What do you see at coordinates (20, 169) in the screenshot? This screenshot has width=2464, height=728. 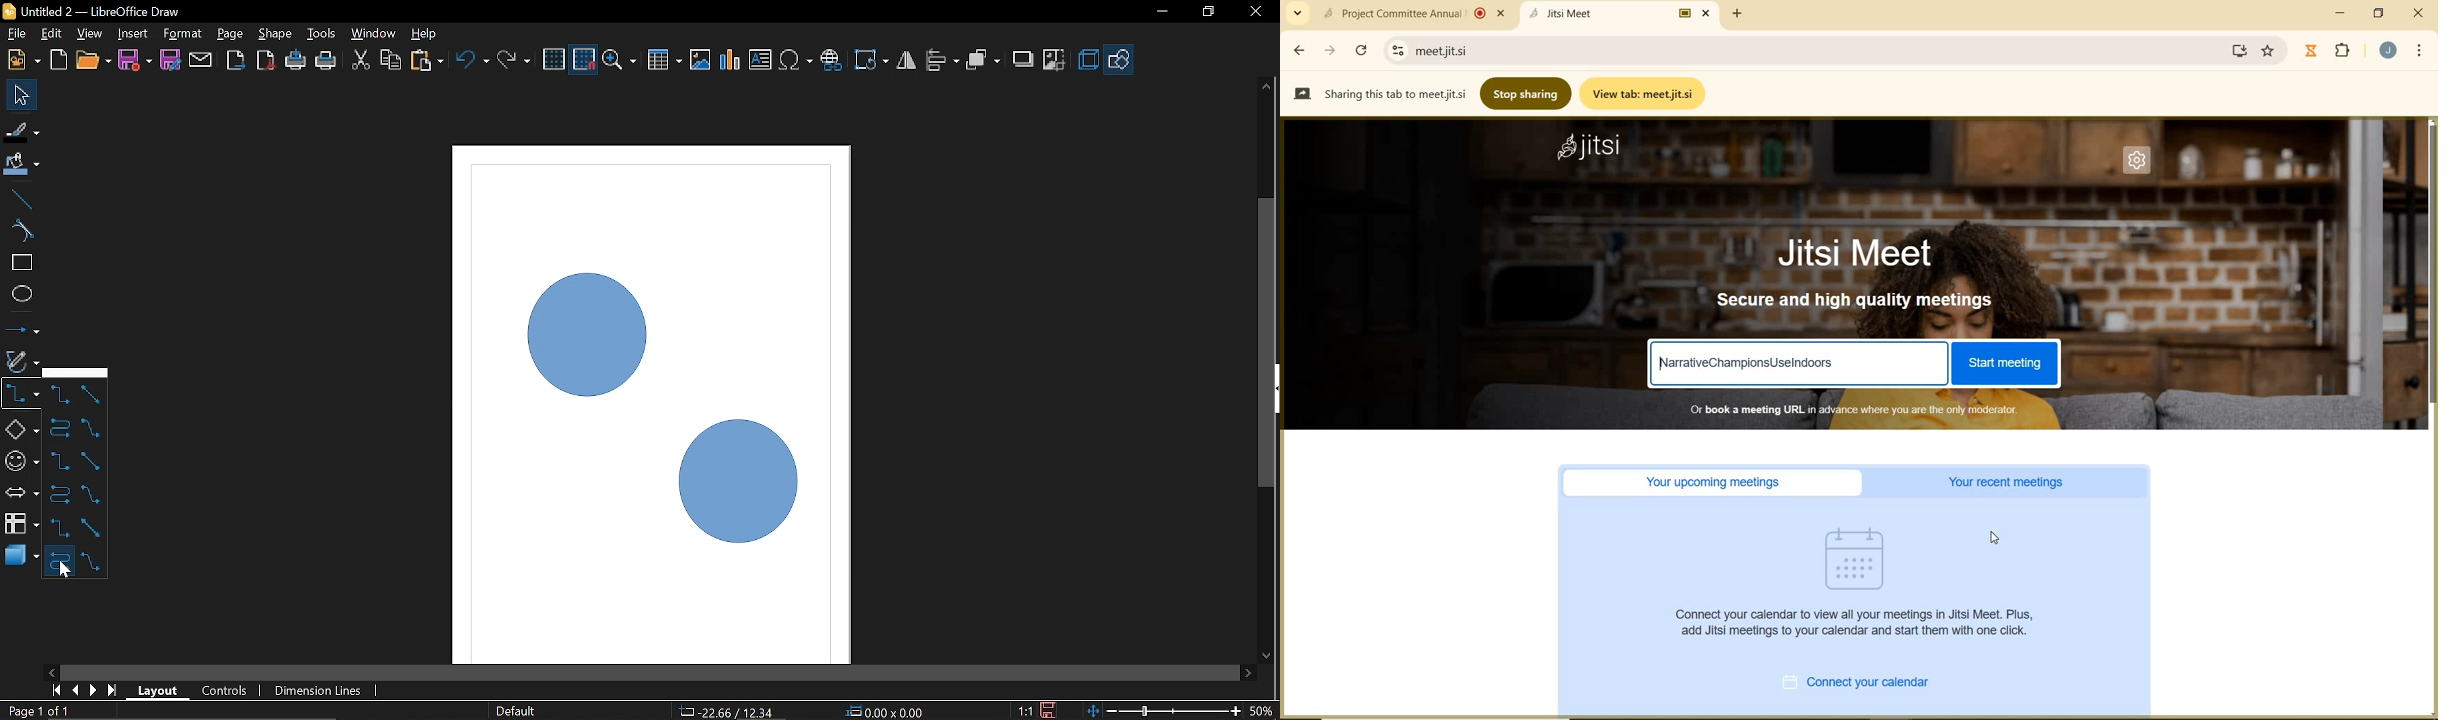 I see `Fill color` at bounding box center [20, 169].